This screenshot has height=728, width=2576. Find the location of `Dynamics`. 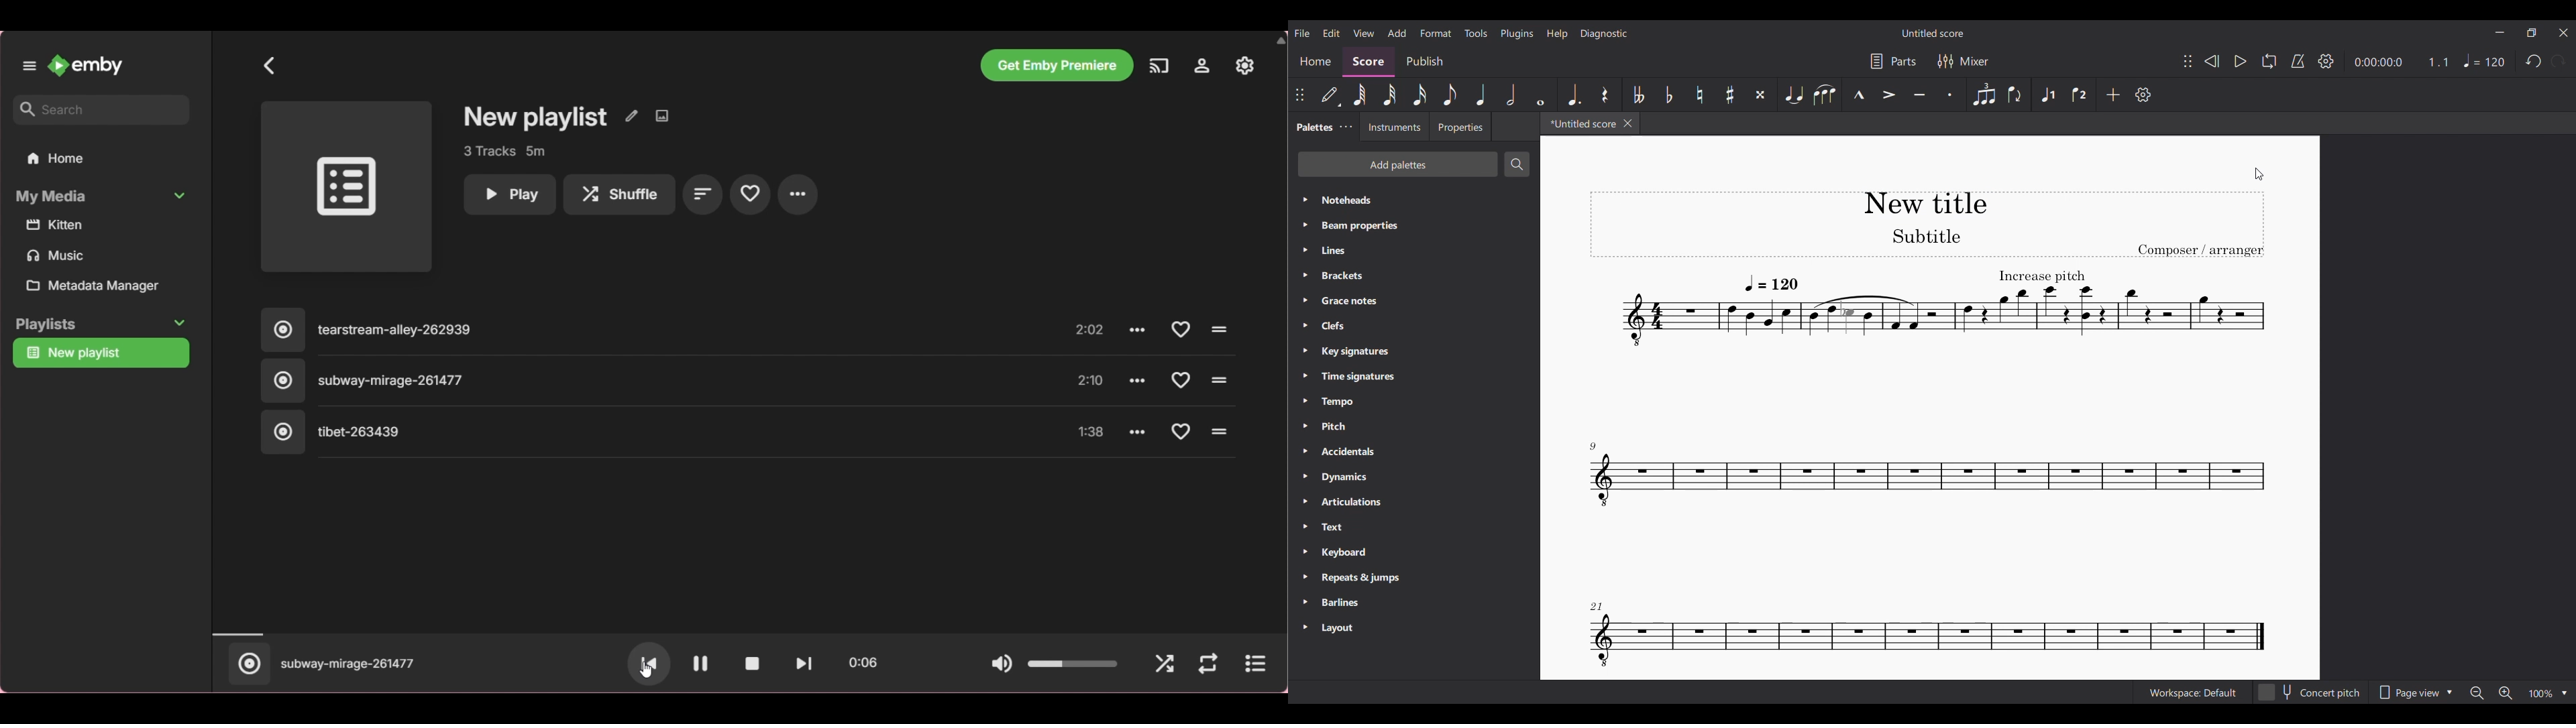

Dynamics is located at coordinates (1414, 477).